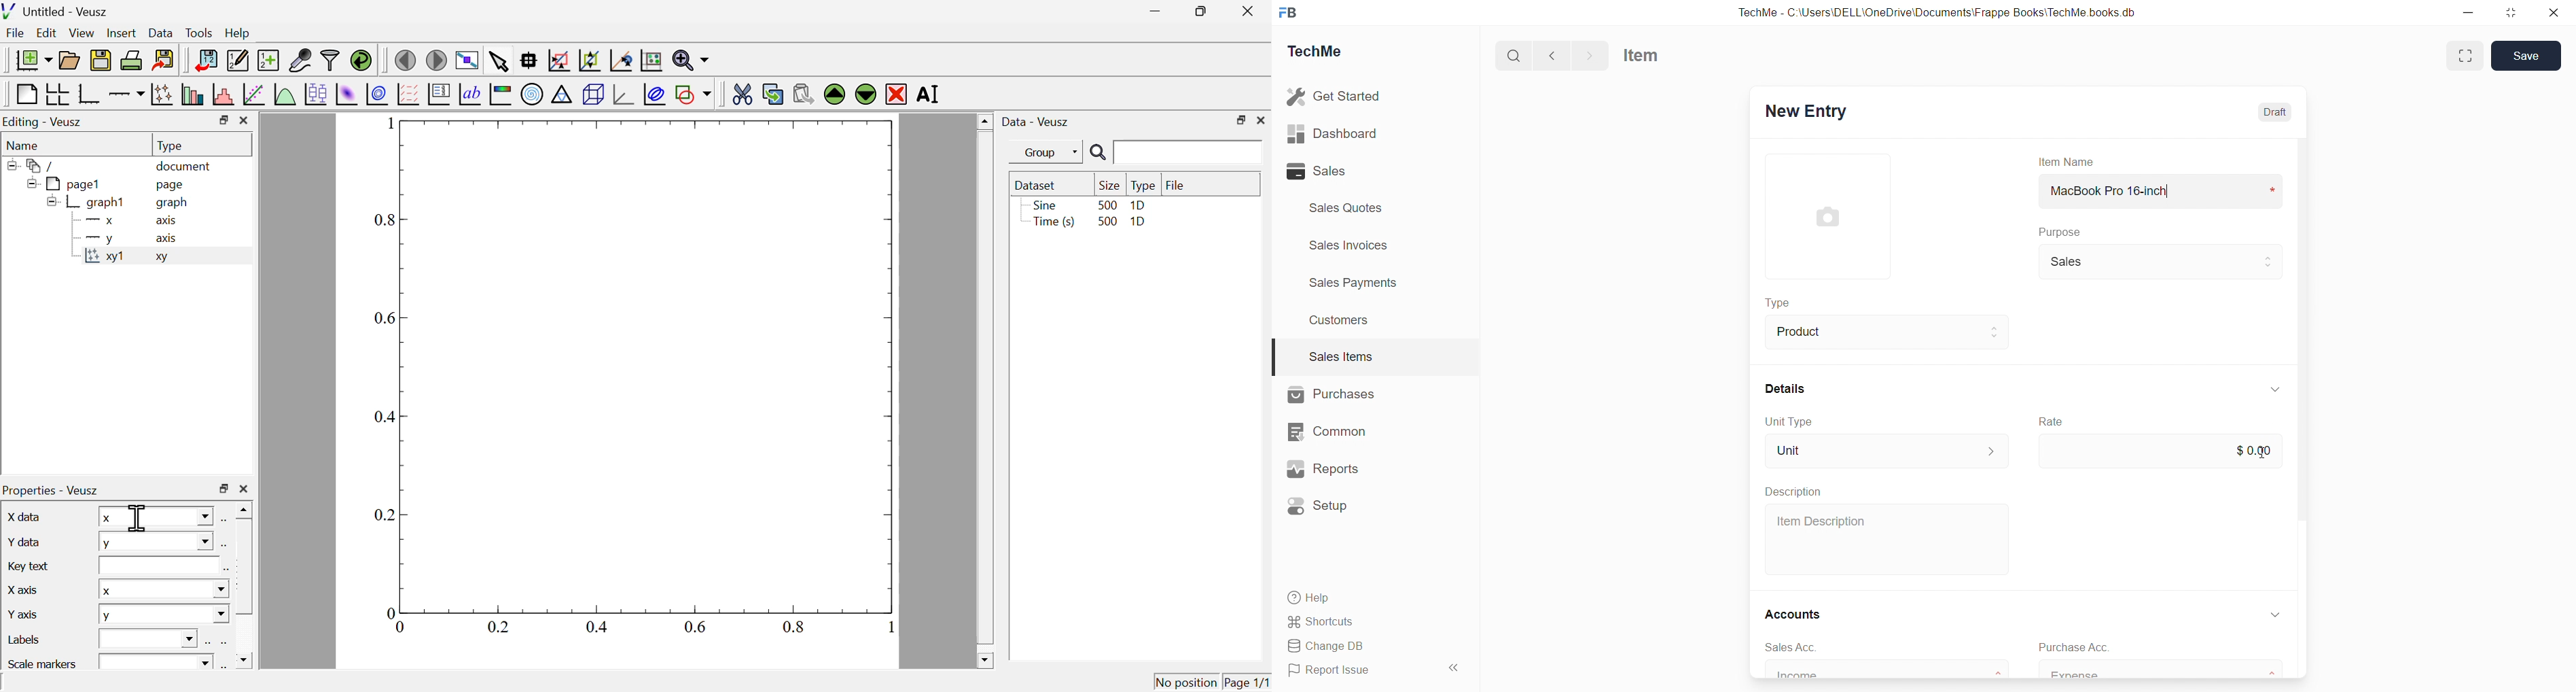  I want to click on Report Issue, so click(1332, 671).